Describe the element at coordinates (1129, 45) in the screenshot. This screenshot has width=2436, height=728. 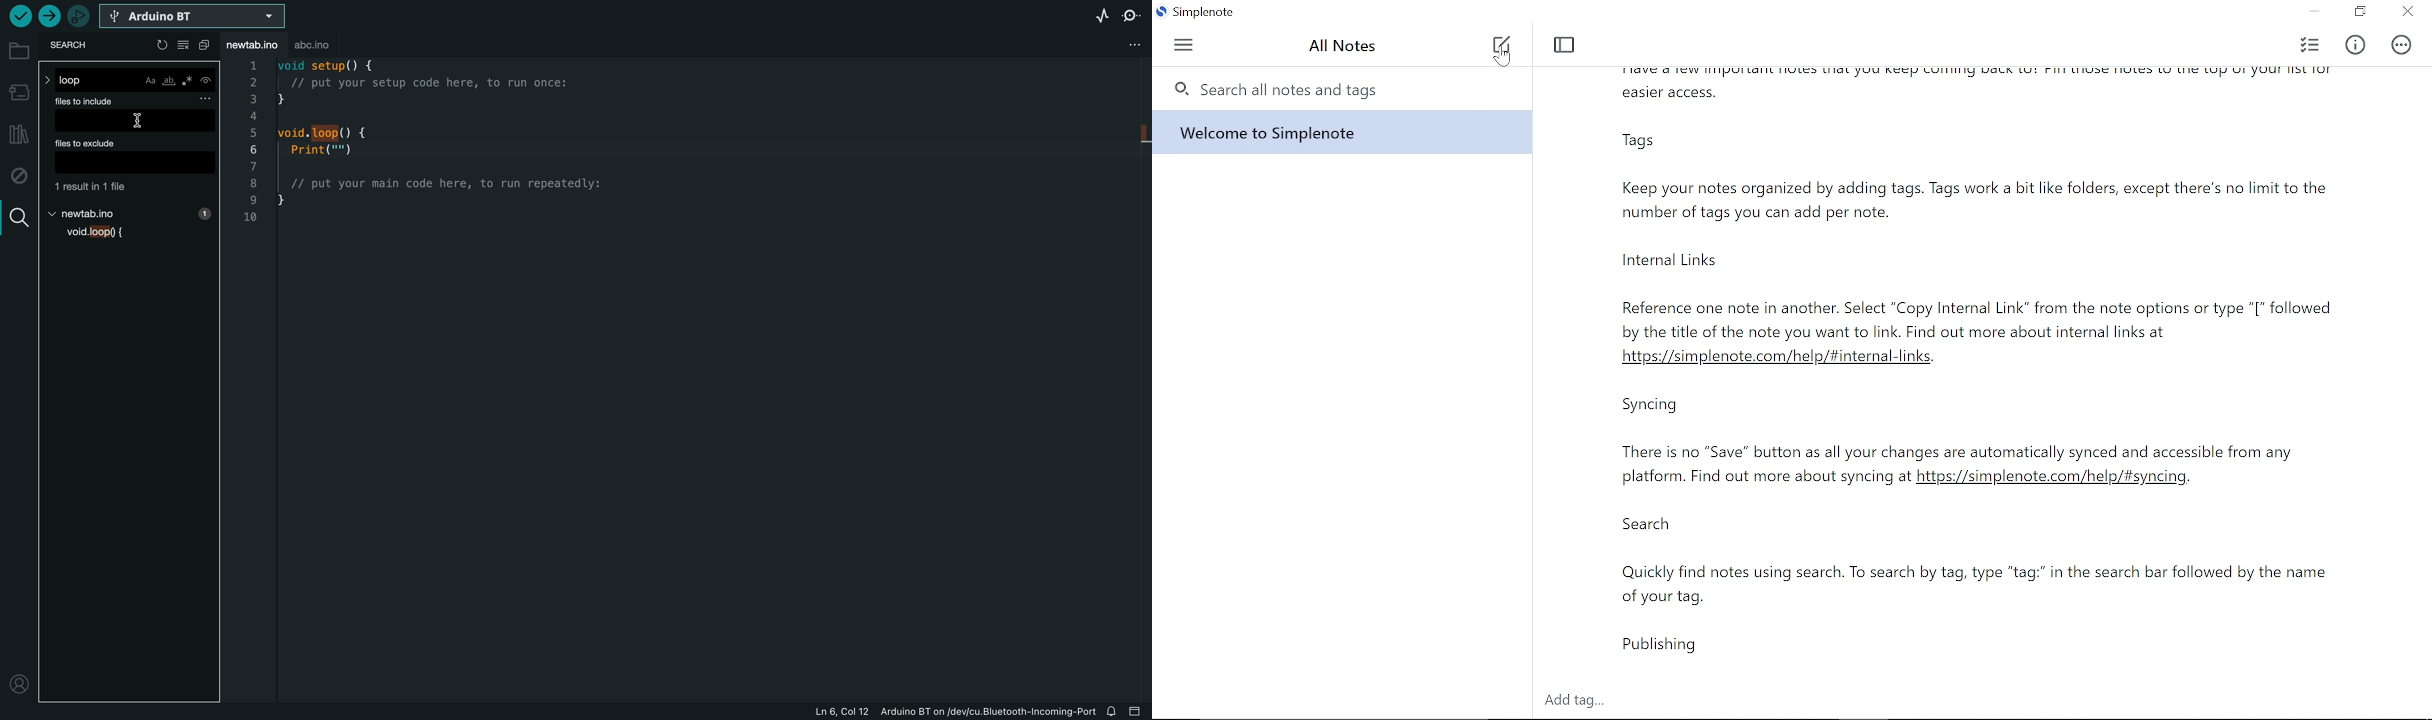
I see `file setting` at that location.